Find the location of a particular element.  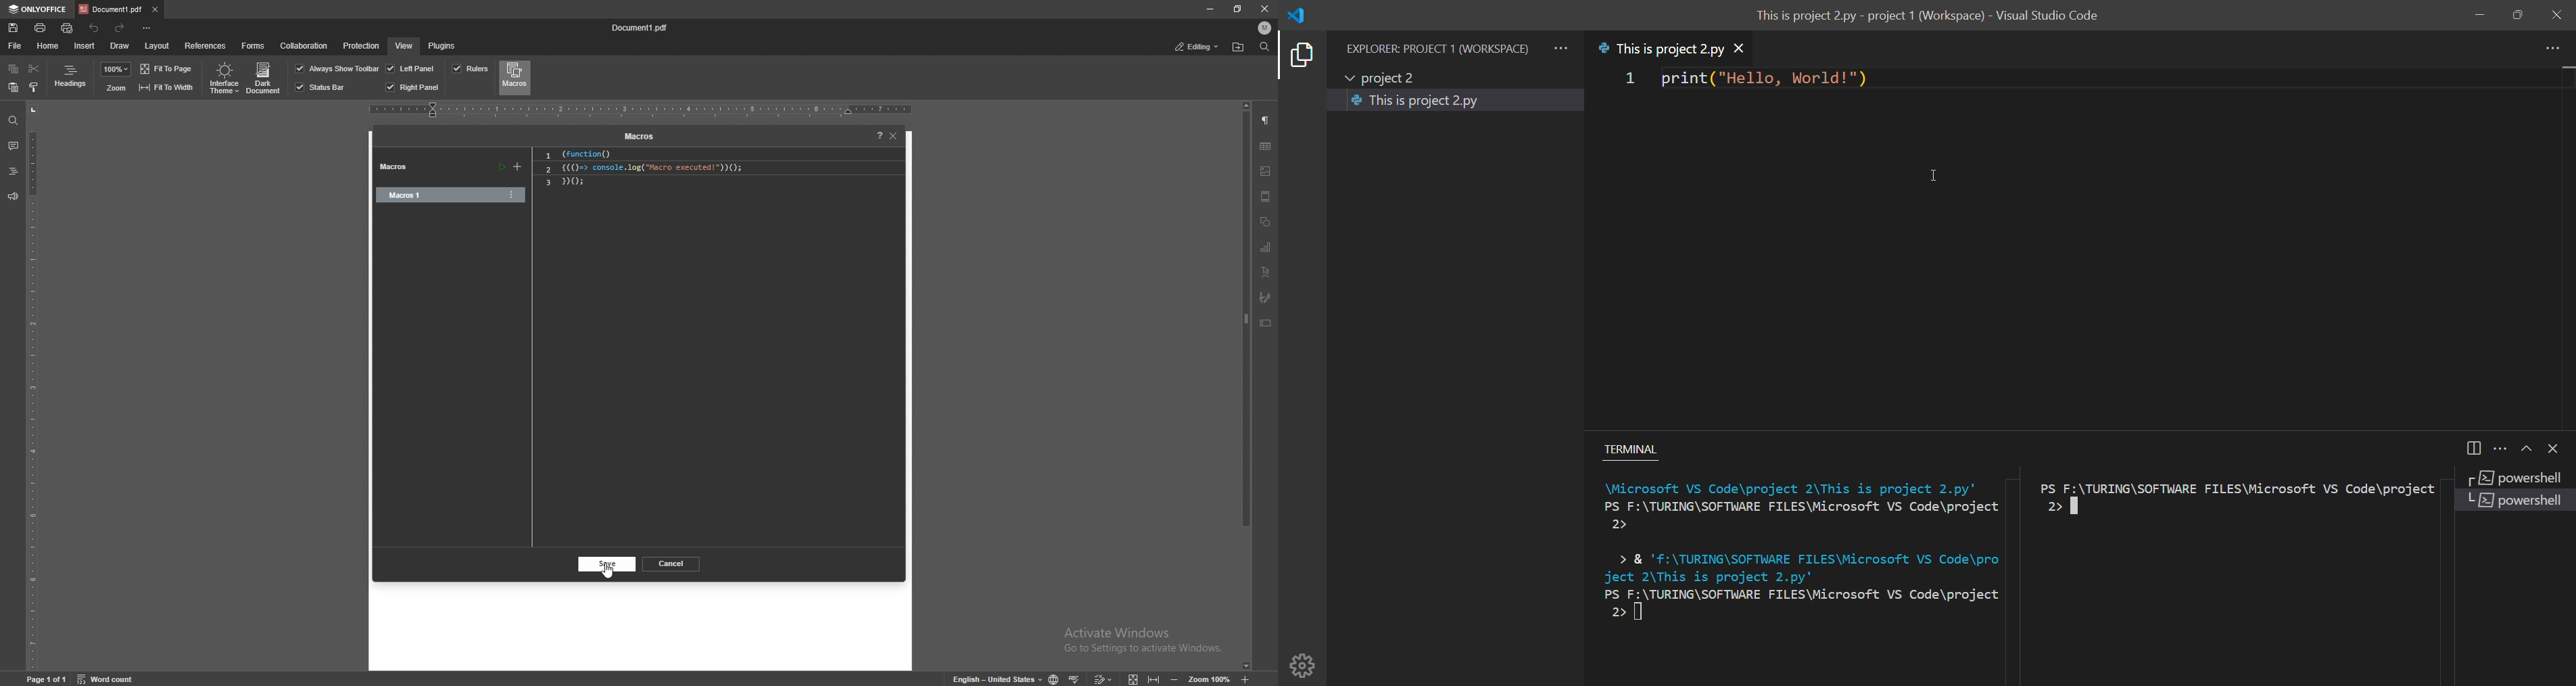

close tab is located at coordinates (154, 9).